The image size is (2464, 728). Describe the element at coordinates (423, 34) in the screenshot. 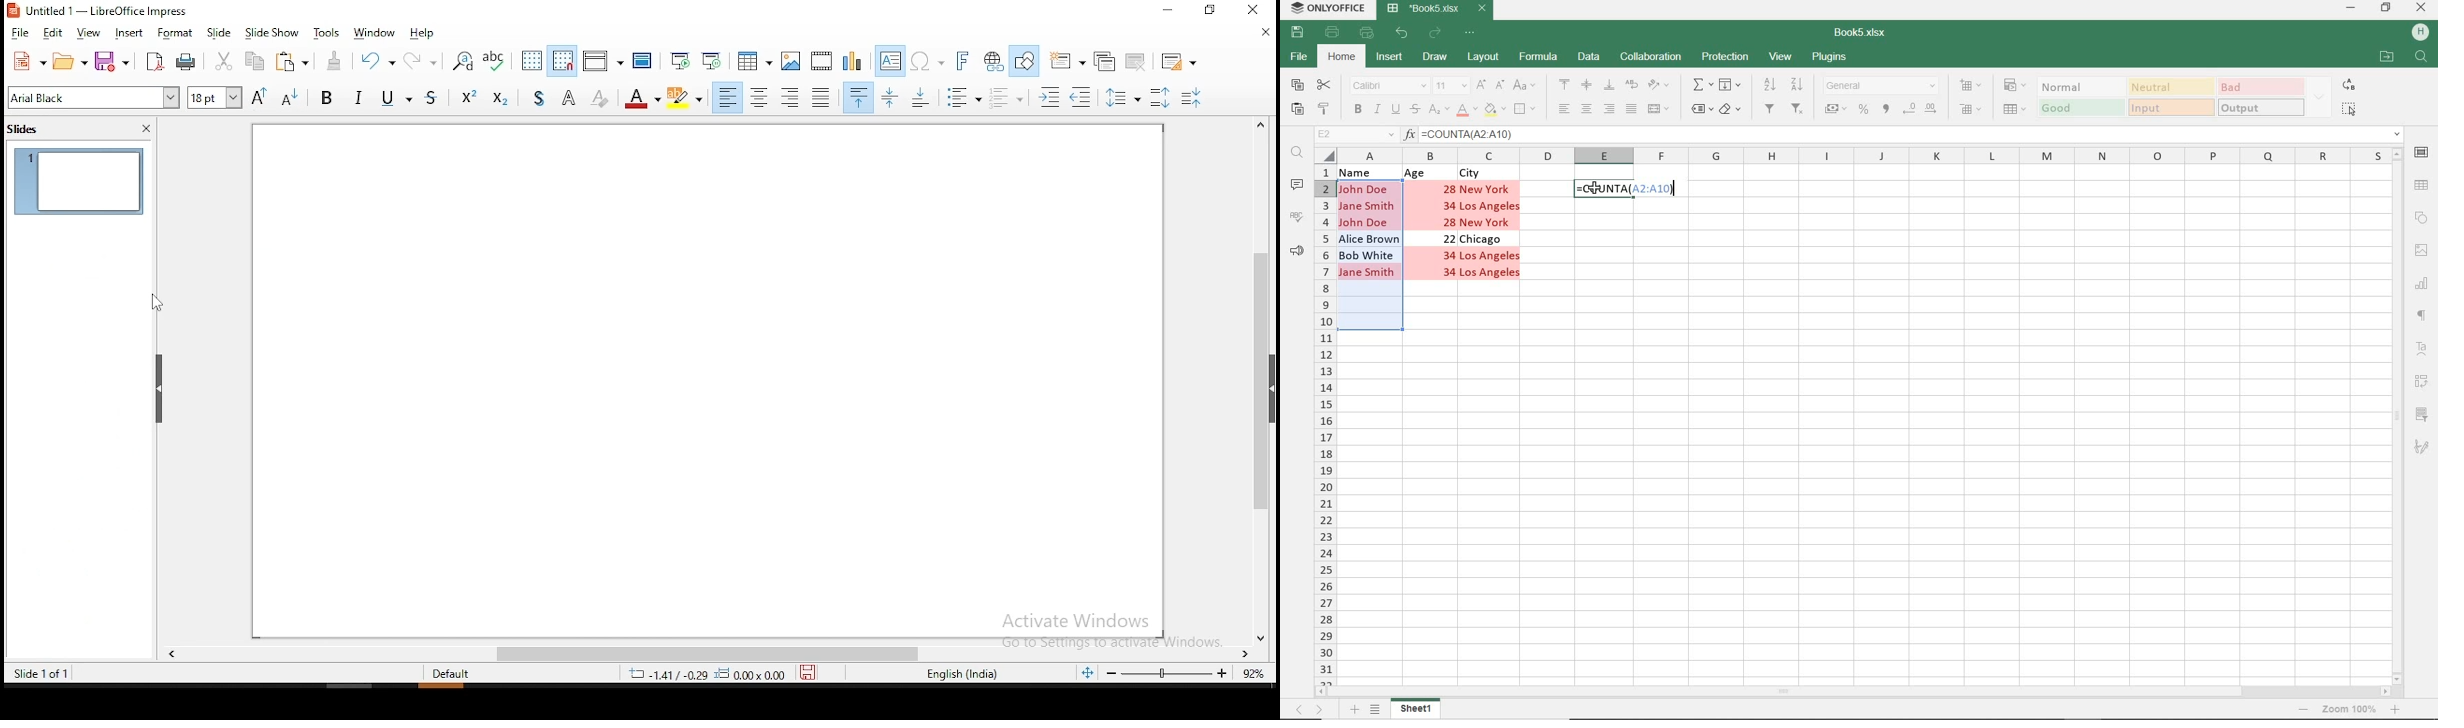

I see `help` at that location.